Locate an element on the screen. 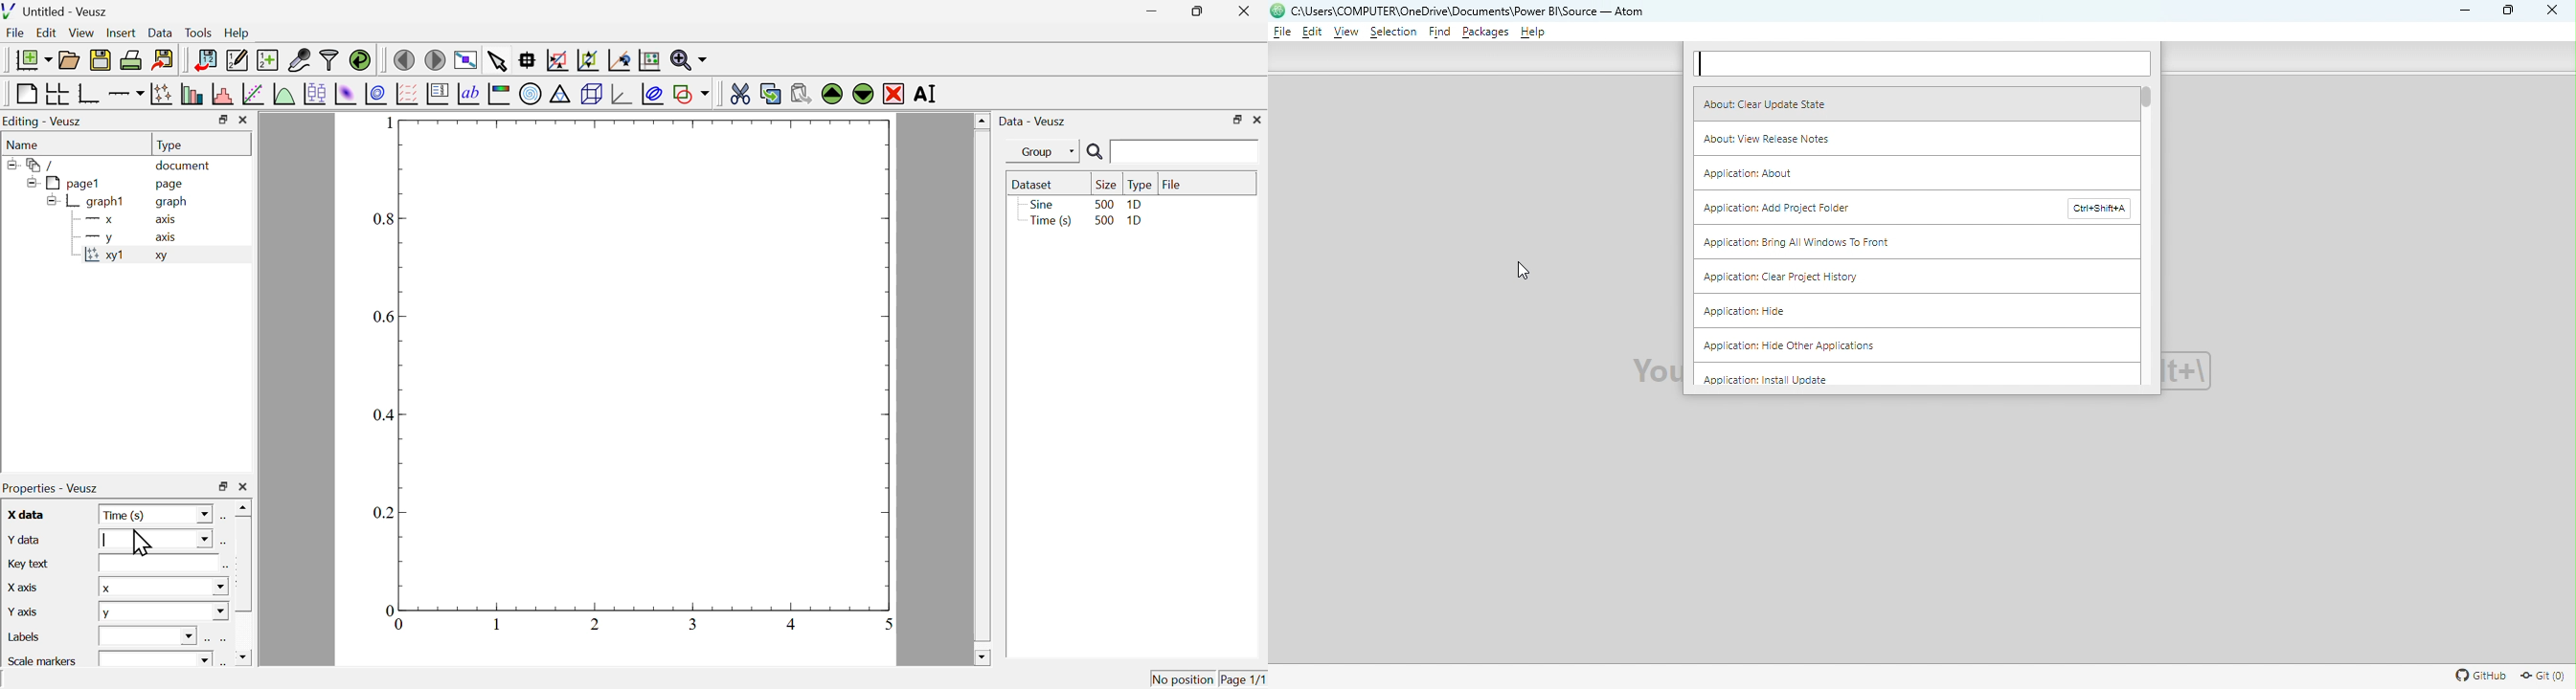 The width and height of the screenshot is (2576, 700). close is located at coordinates (1247, 10).